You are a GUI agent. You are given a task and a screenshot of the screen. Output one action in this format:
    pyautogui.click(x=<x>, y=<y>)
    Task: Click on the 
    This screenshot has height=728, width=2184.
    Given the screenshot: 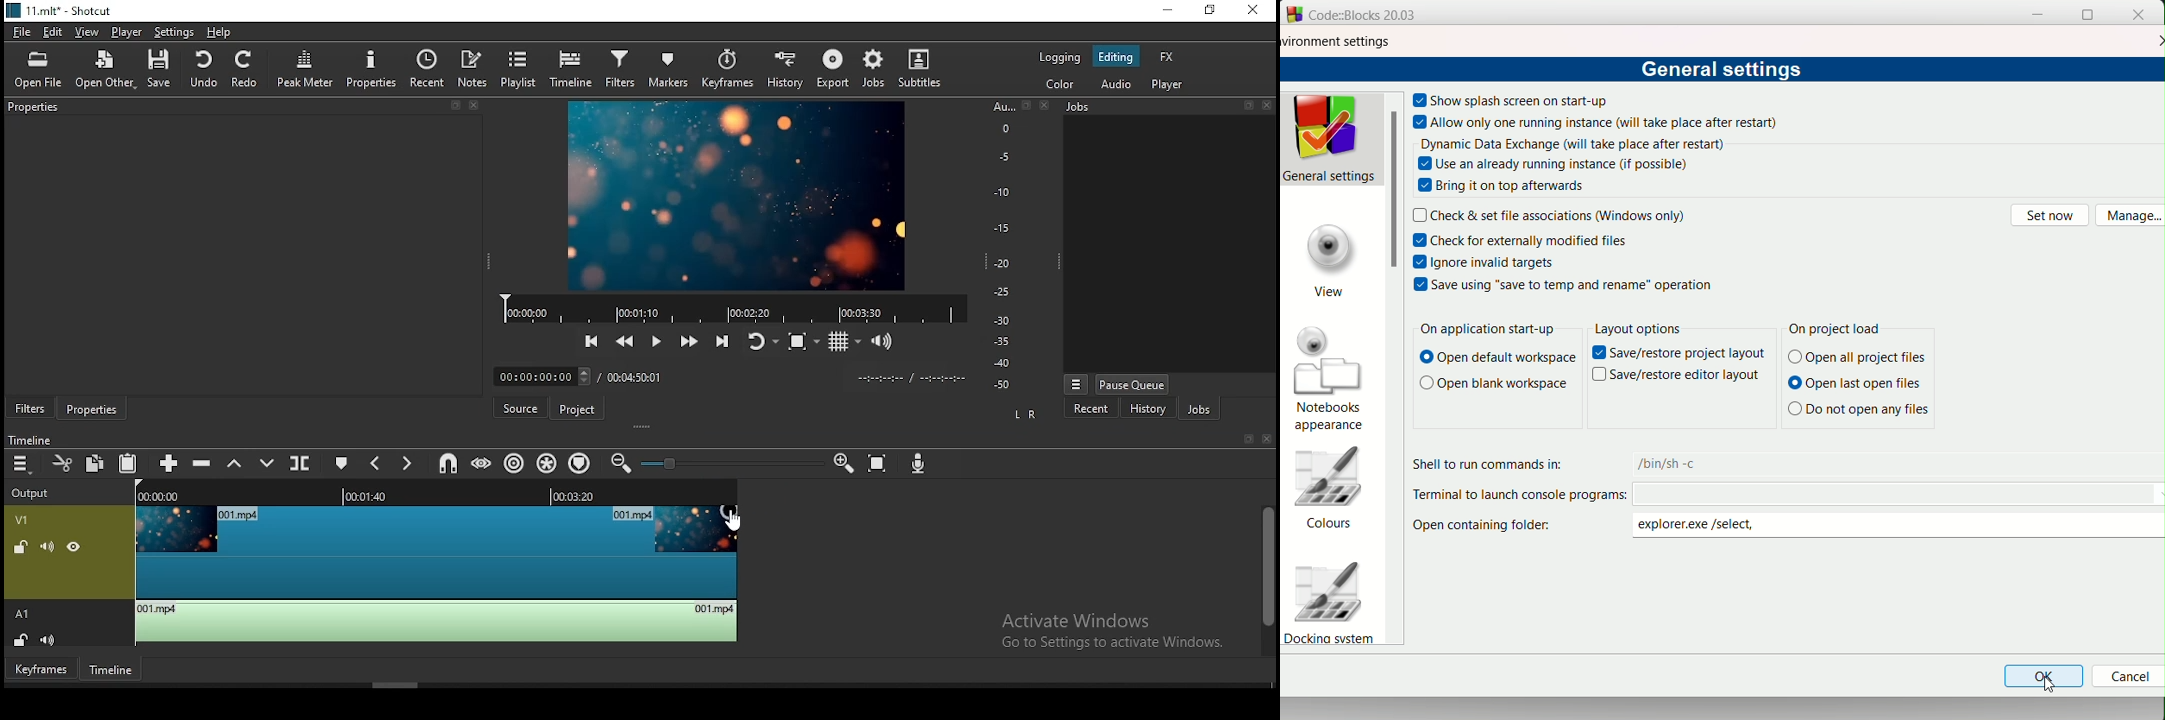 What is the action you would take?
    pyautogui.click(x=1599, y=376)
    